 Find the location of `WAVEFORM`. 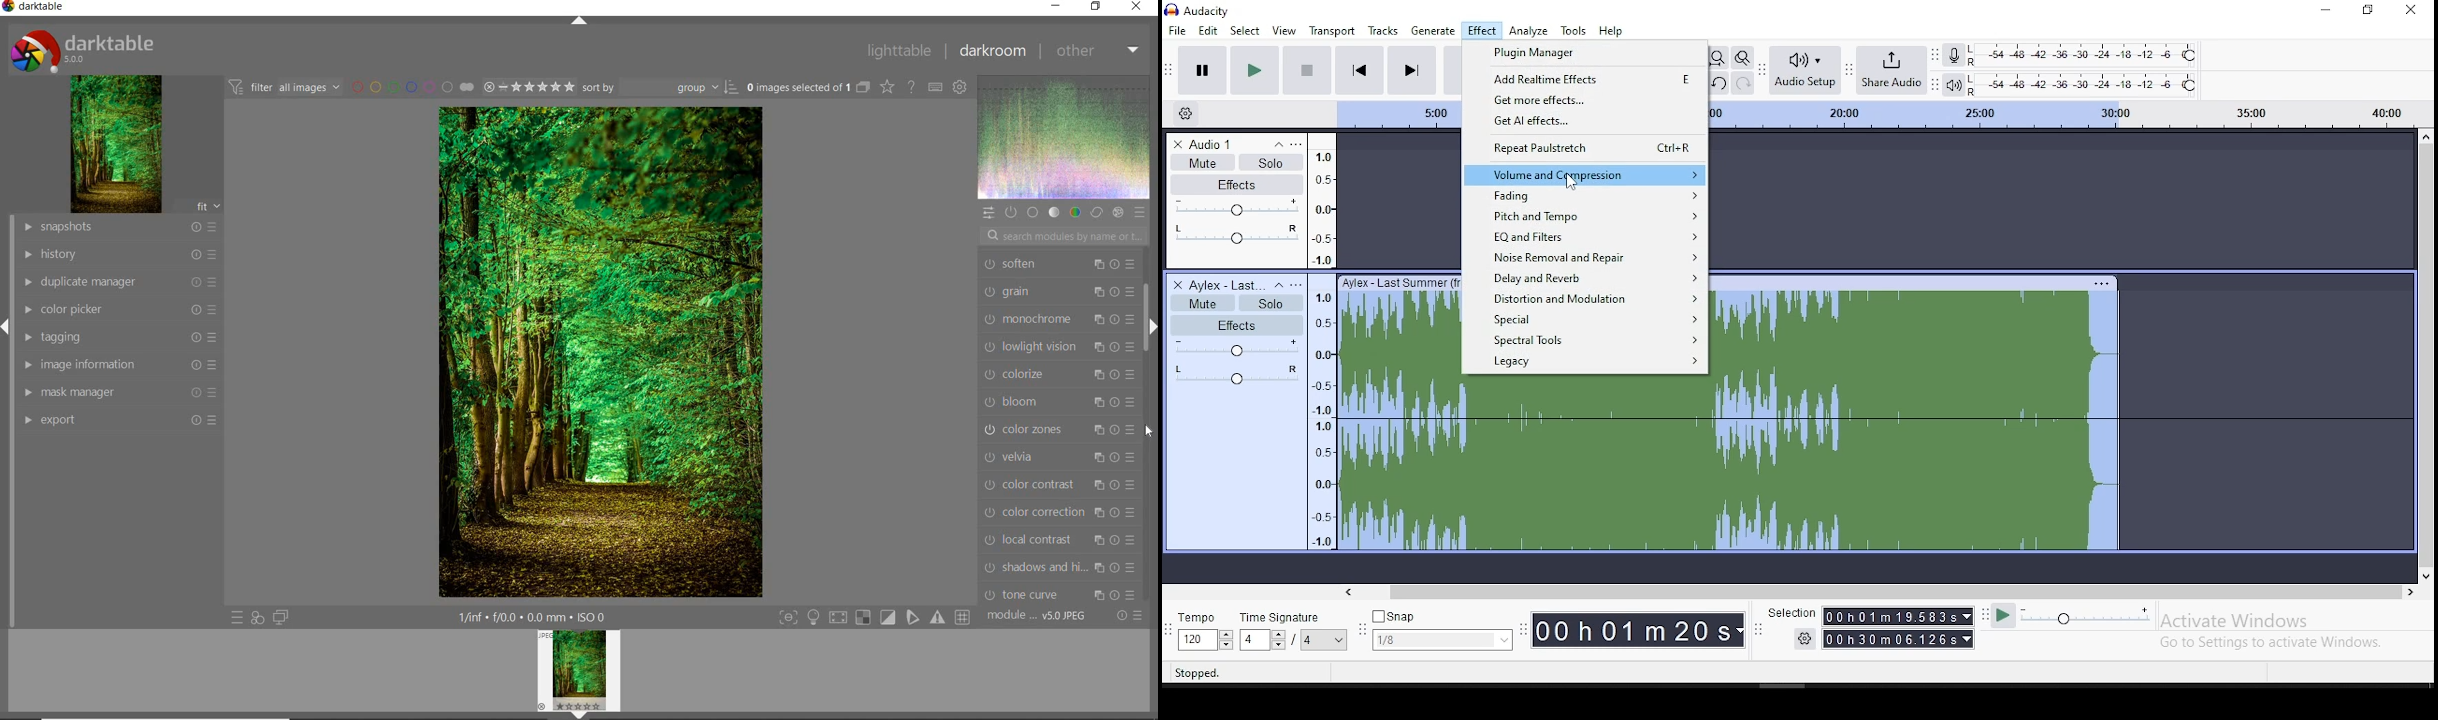

WAVEFORM is located at coordinates (1065, 137).